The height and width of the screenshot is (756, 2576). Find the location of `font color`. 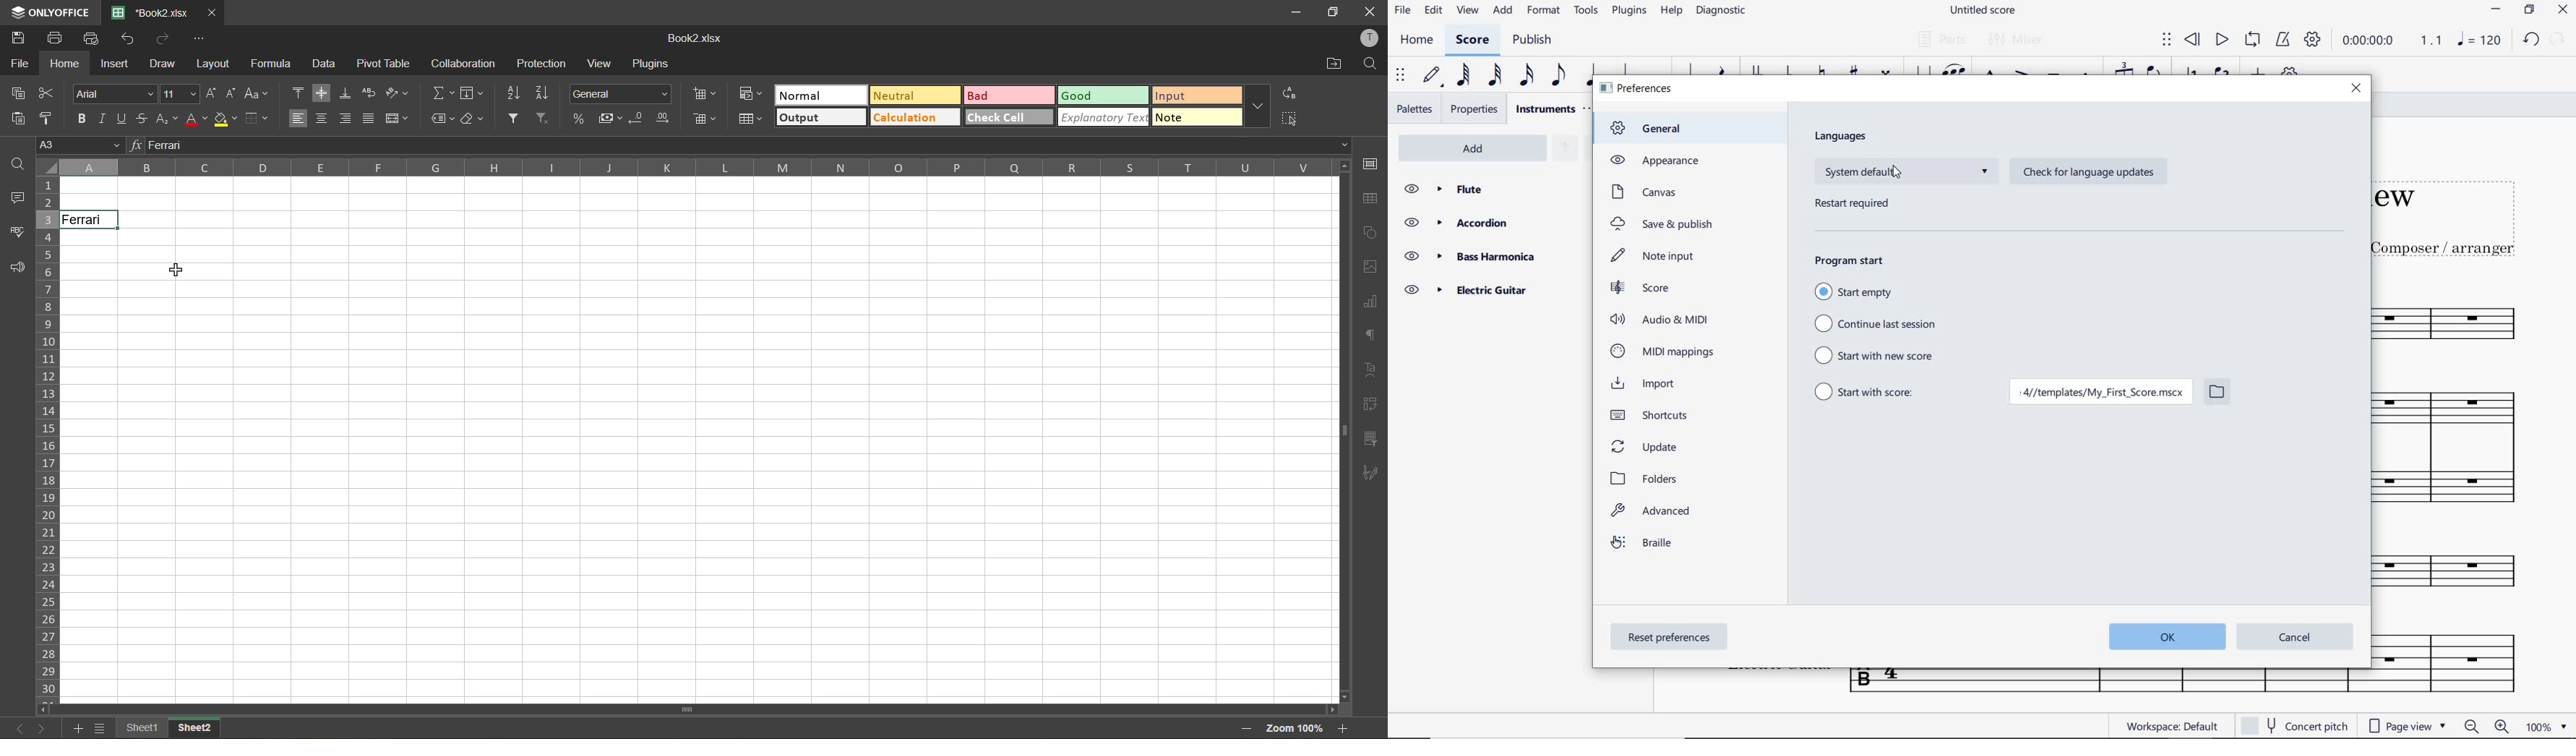

font color is located at coordinates (196, 118).